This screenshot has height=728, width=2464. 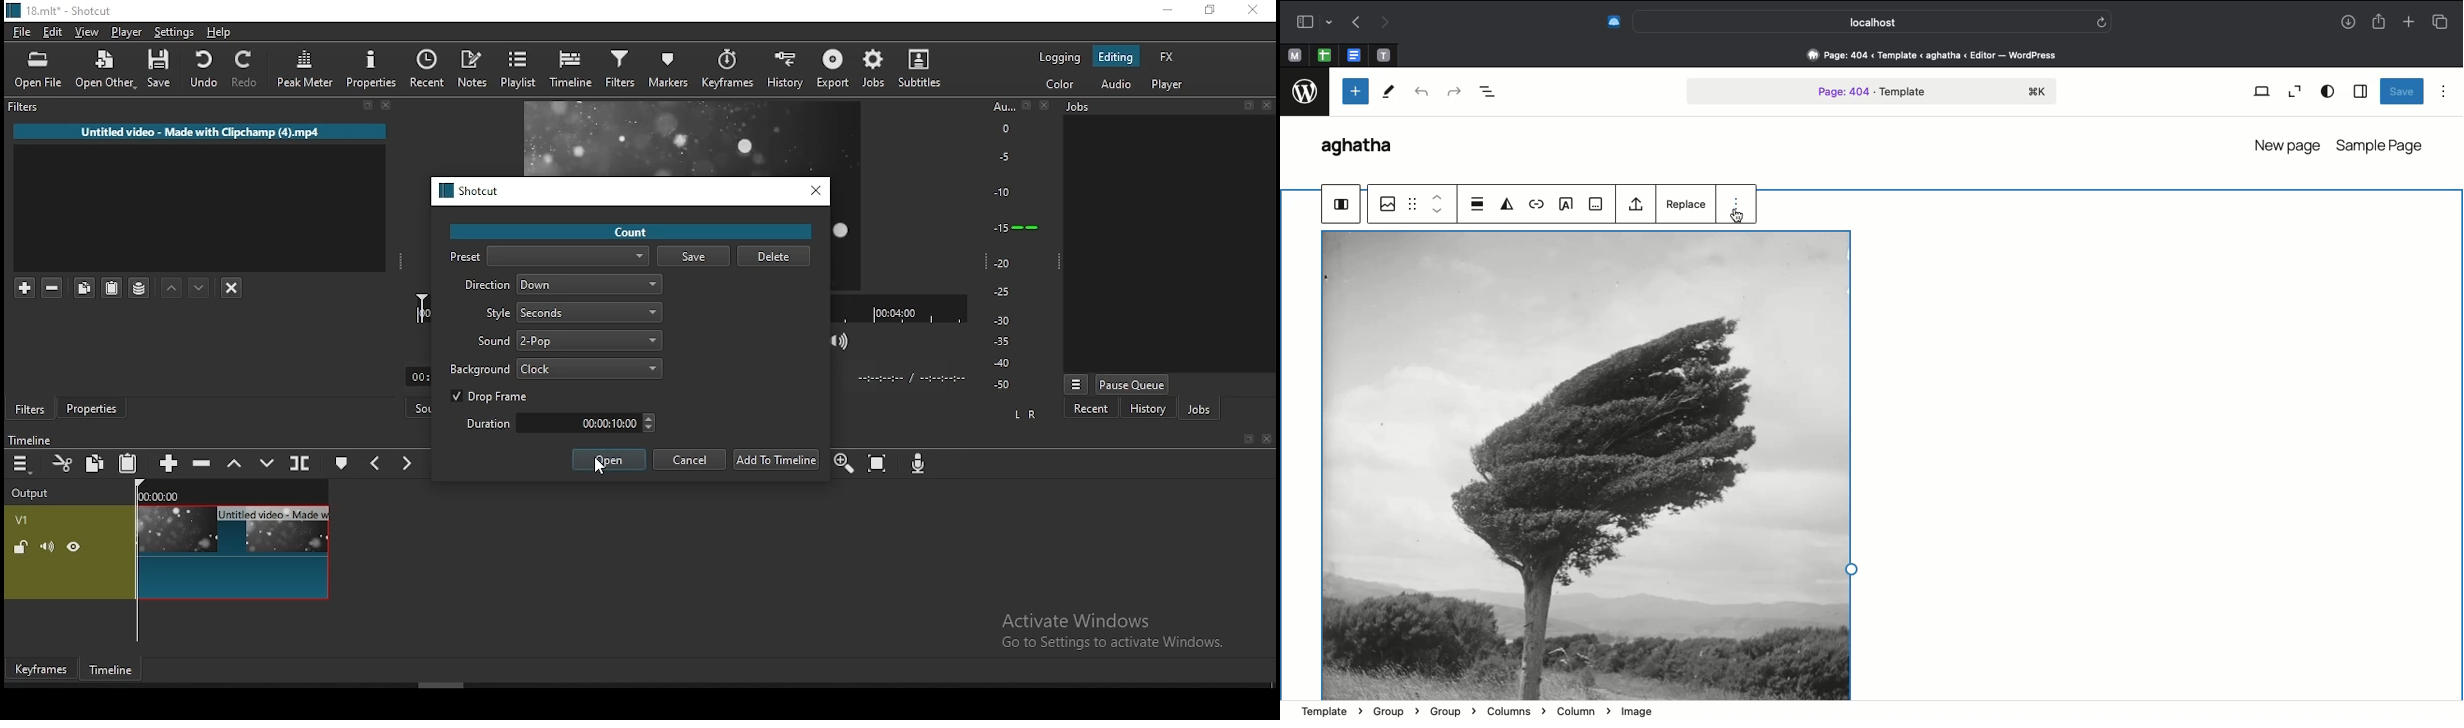 I want to click on add to timeline, so click(x=777, y=460).